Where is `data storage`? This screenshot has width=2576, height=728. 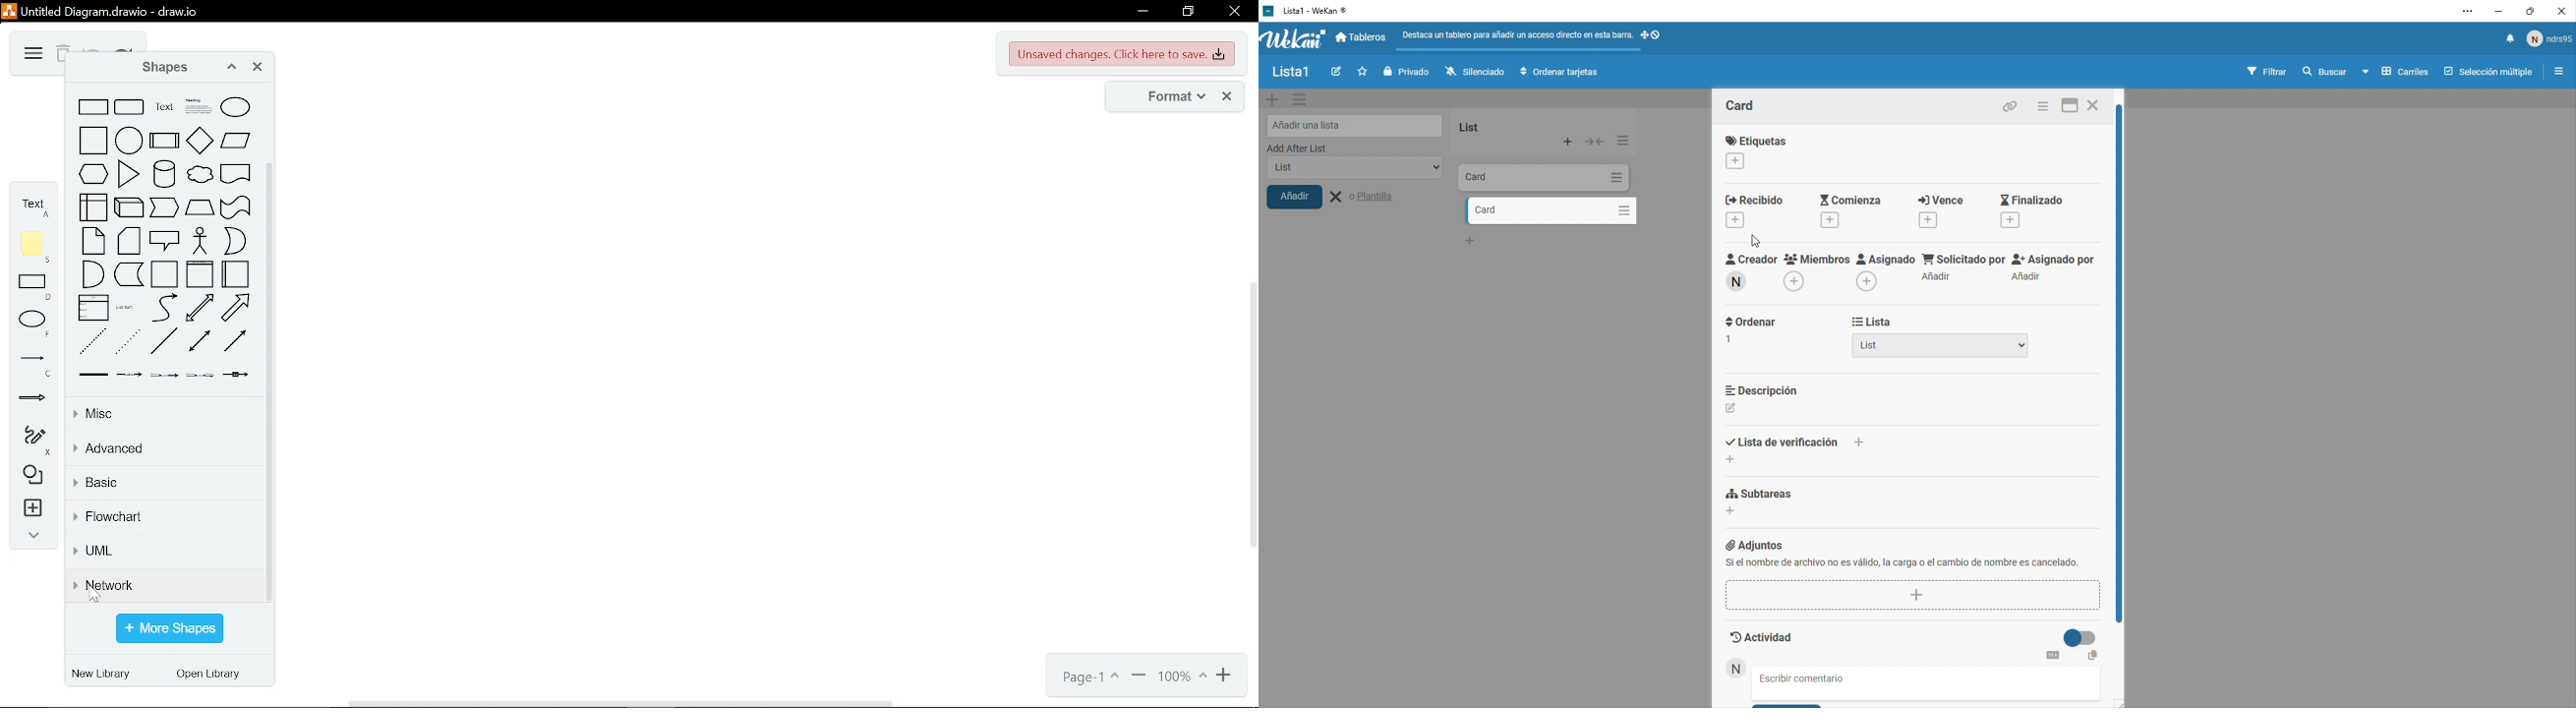 data storage is located at coordinates (129, 274).